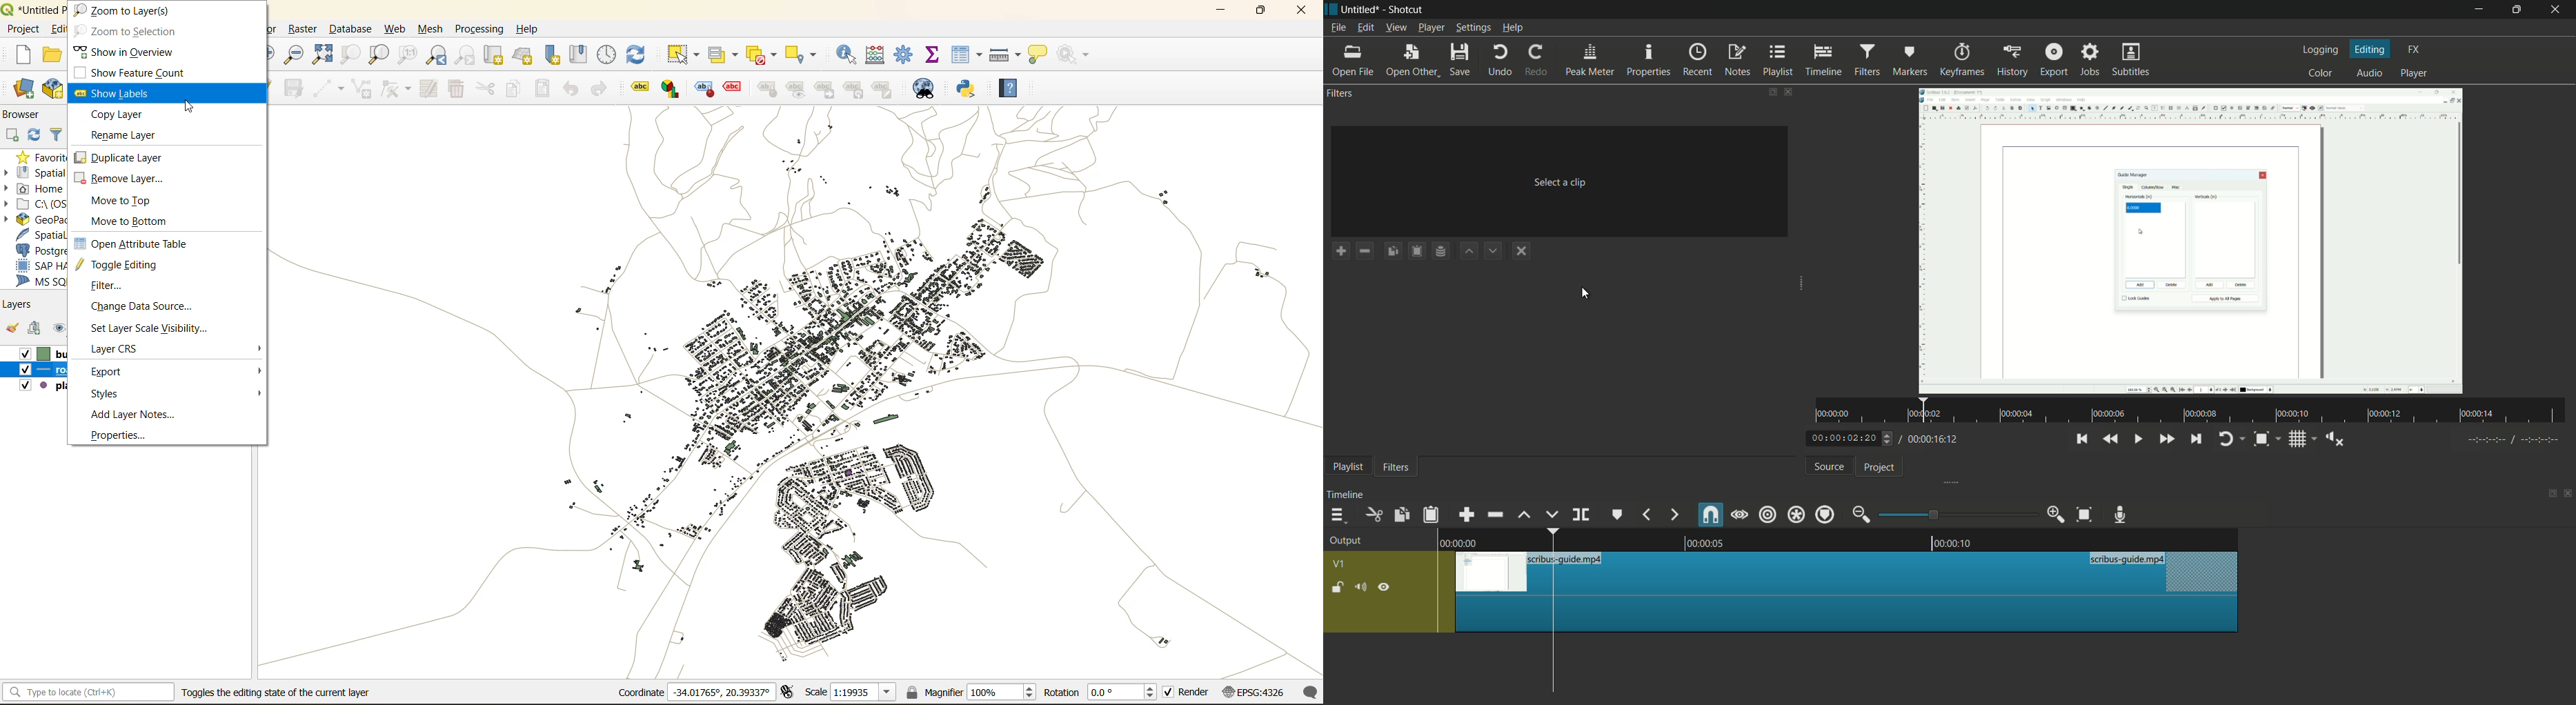 The image size is (2576, 728). I want to click on skip to the next point, so click(2197, 439).